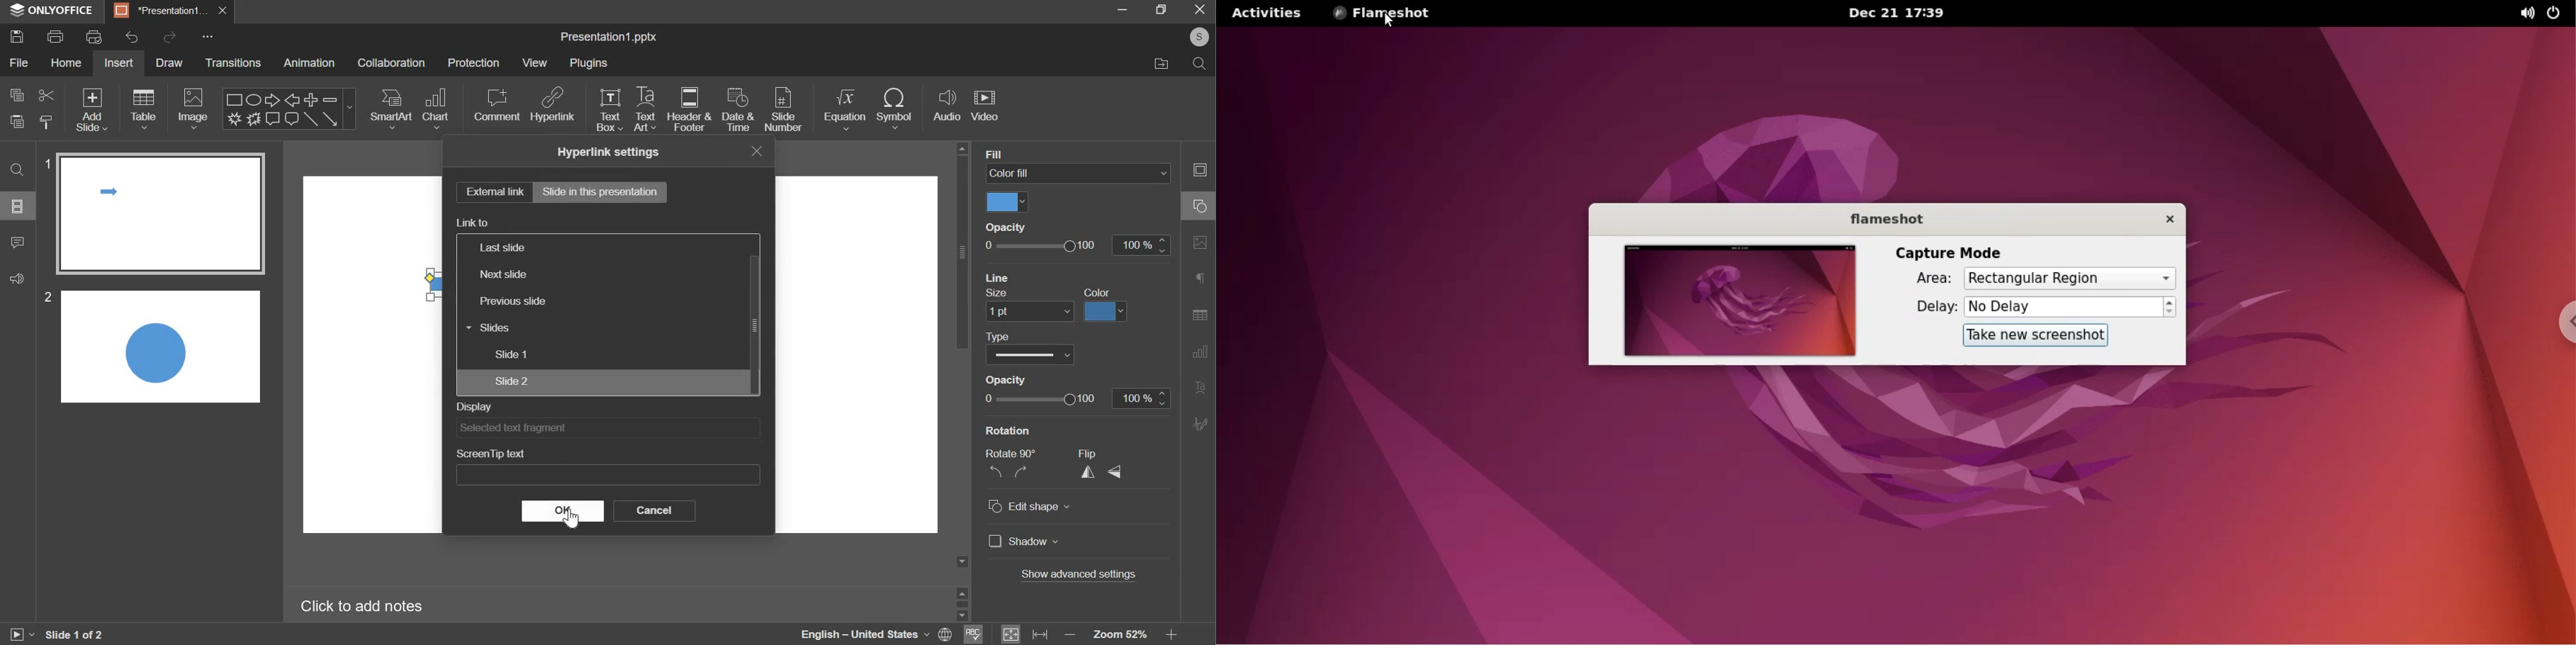  I want to click on flip horizontally, so click(1088, 472).